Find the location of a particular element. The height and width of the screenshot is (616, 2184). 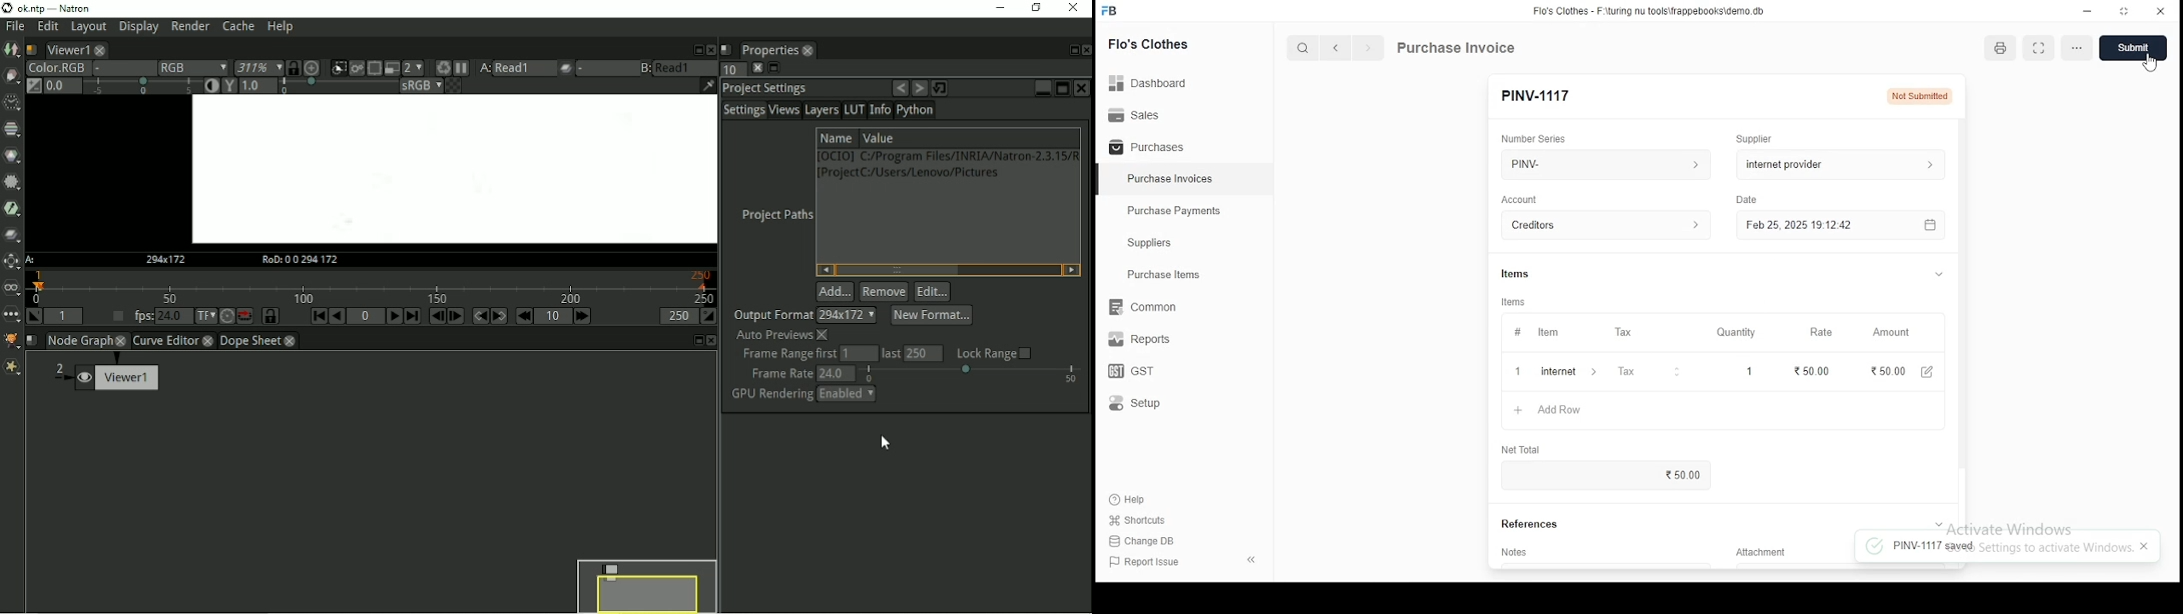

0.00 is located at coordinates (1879, 371).